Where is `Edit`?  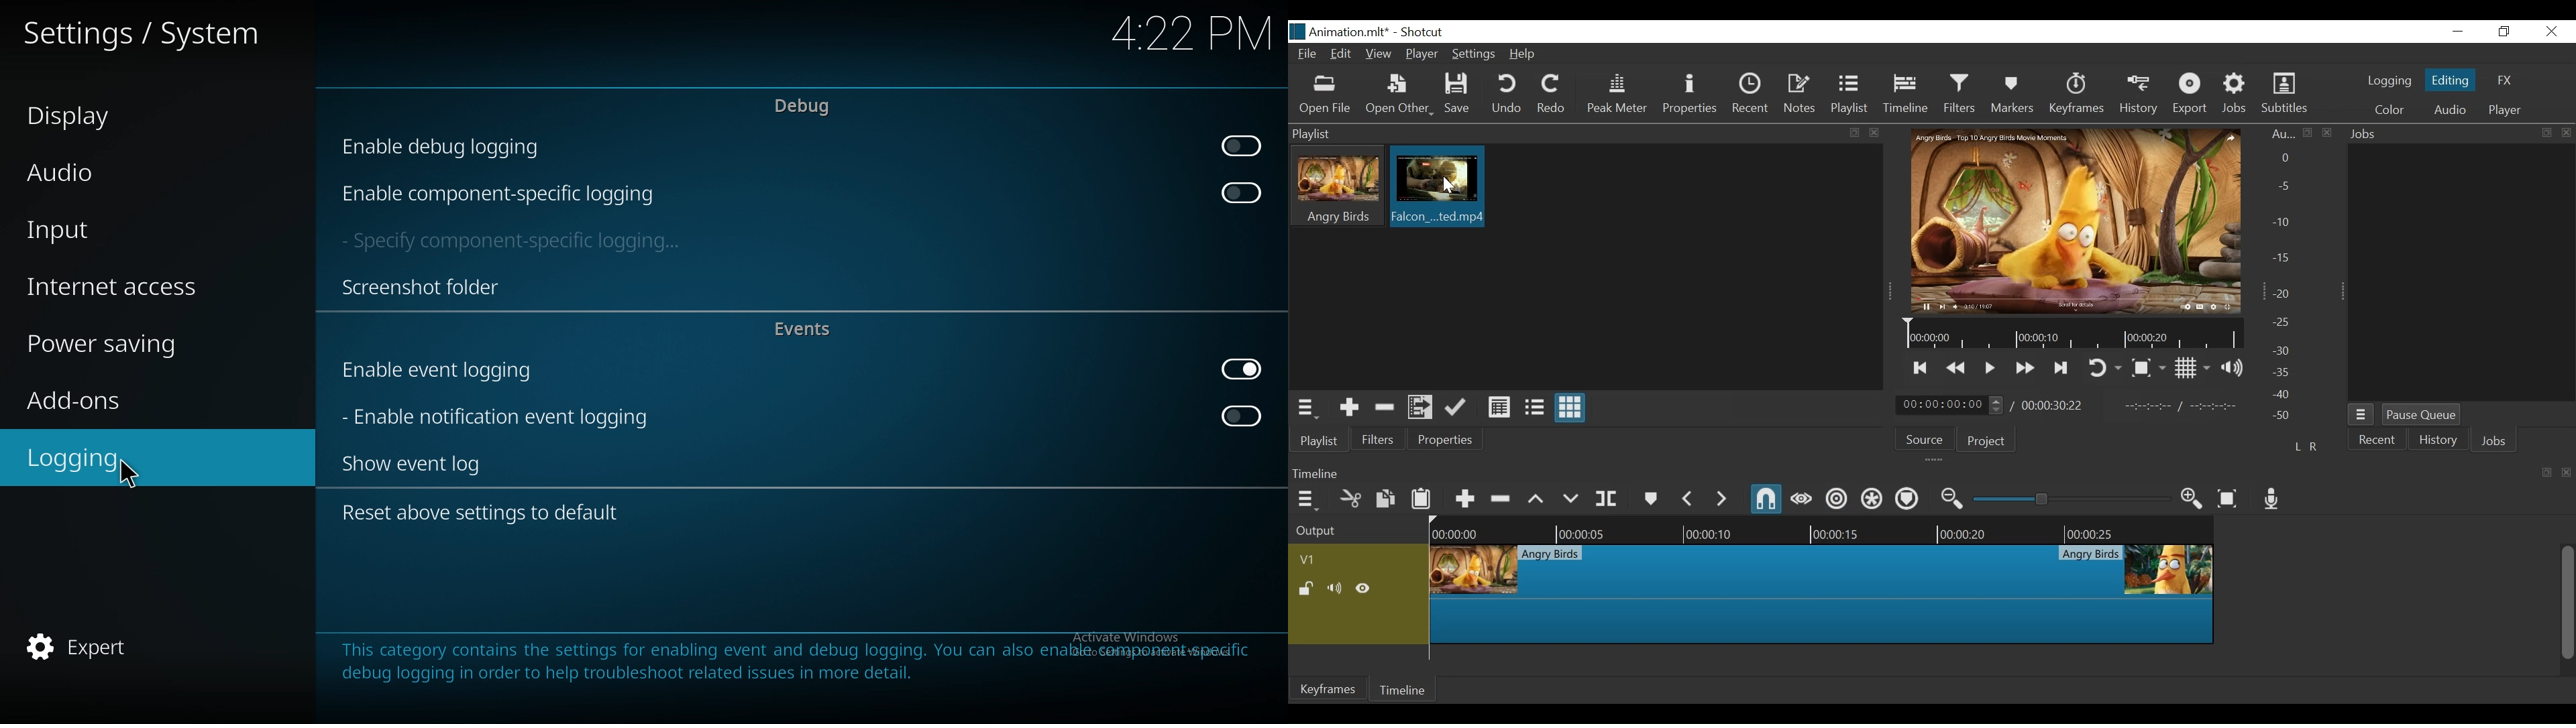
Edit is located at coordinates (1342, 54).